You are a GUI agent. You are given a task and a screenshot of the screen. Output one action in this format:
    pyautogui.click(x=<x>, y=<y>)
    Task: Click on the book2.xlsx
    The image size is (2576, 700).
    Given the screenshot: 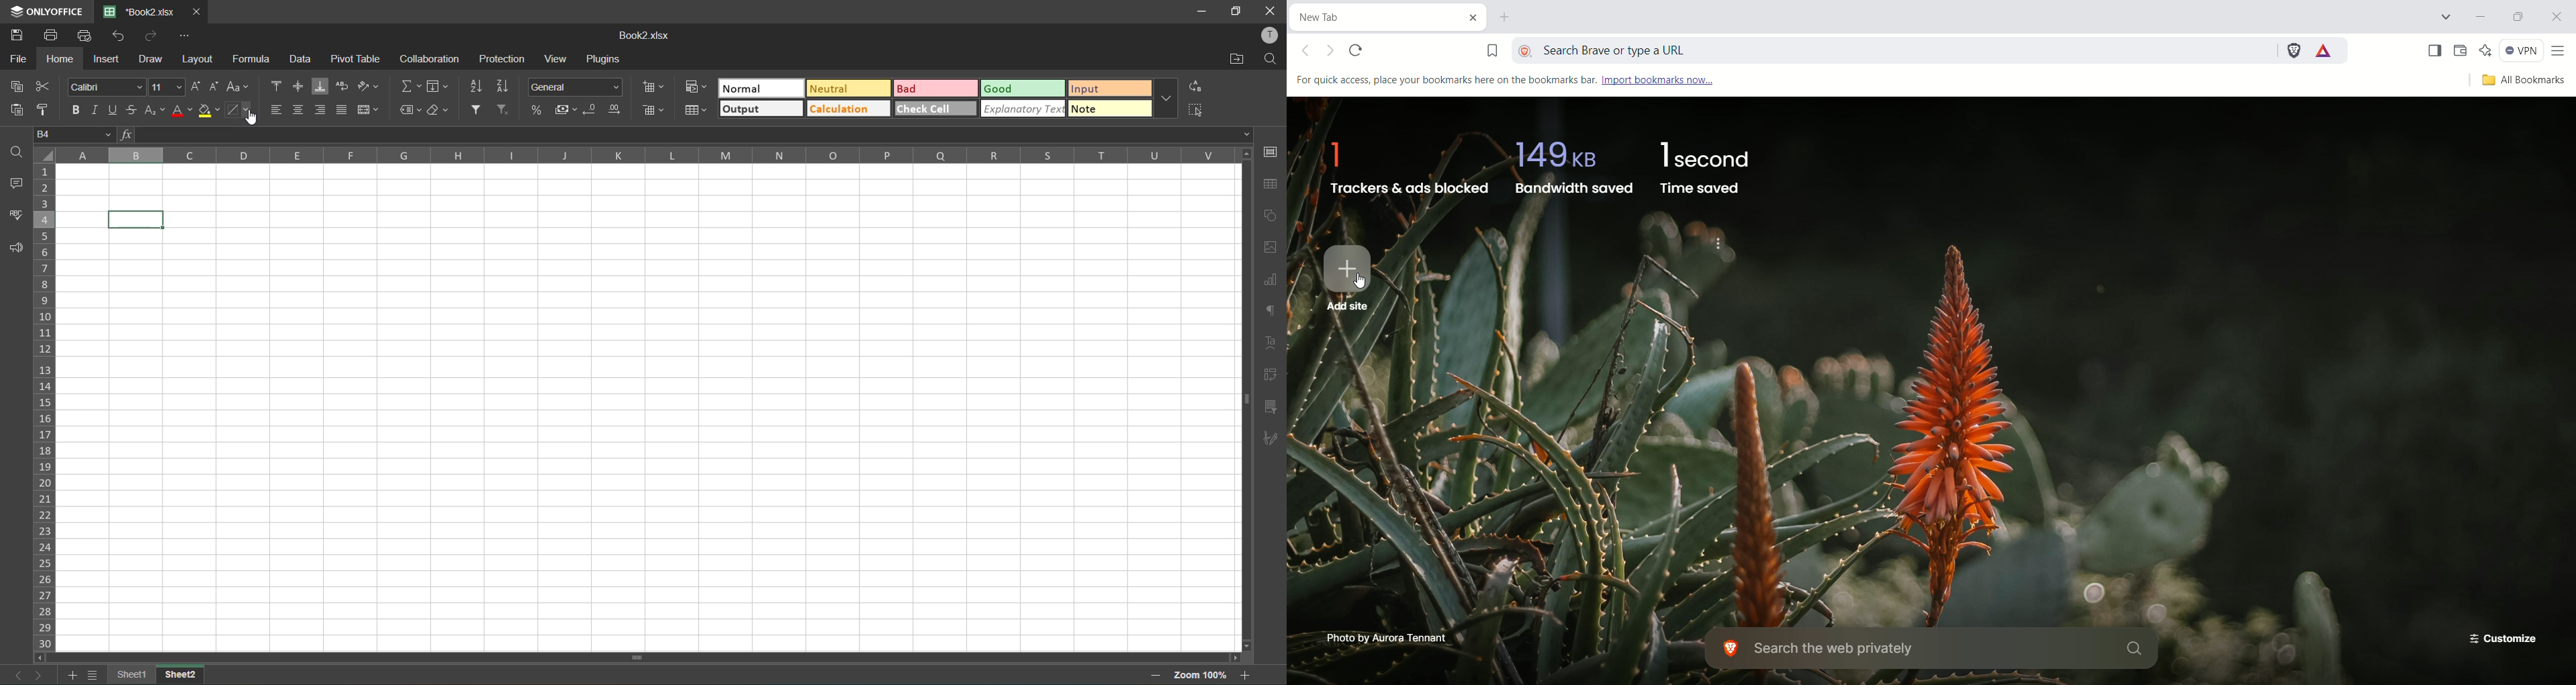 What is the action you would take?
    pyautogui.click(x=144, y=12)
    